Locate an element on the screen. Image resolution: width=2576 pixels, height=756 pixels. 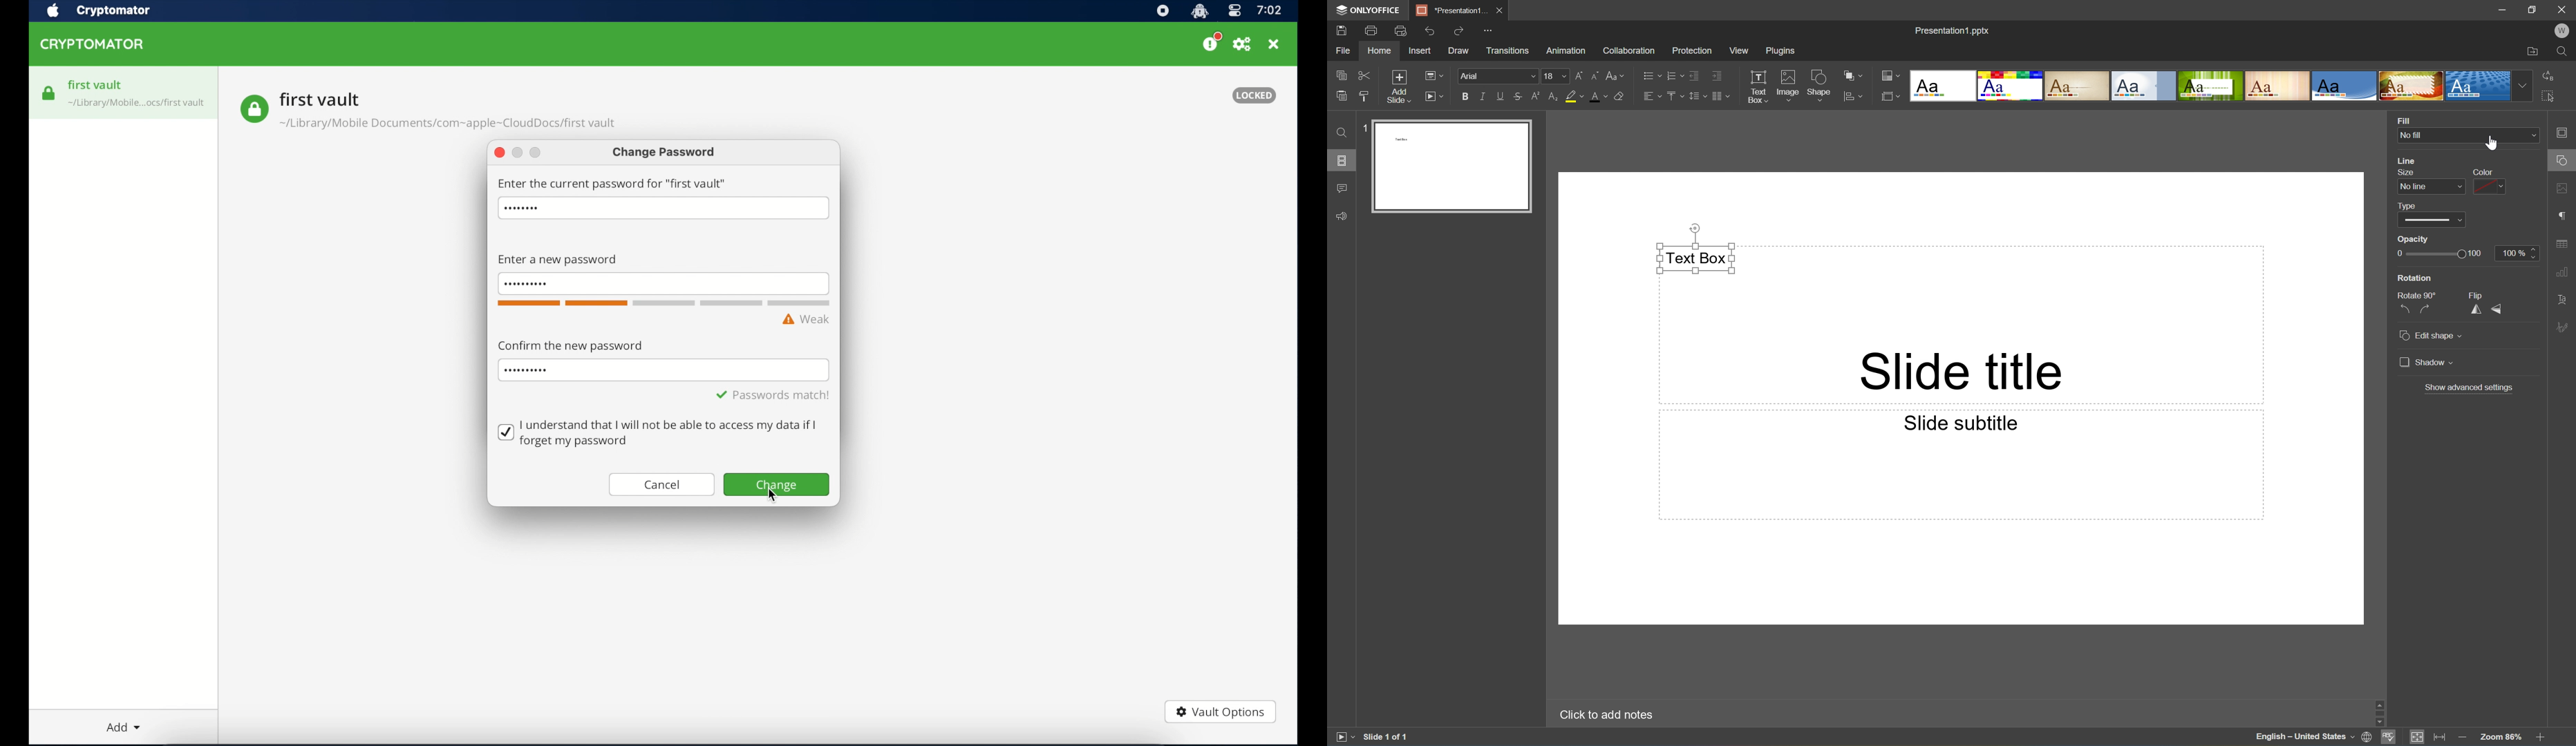
Decrease indent is located at coordinates (1692, 75).